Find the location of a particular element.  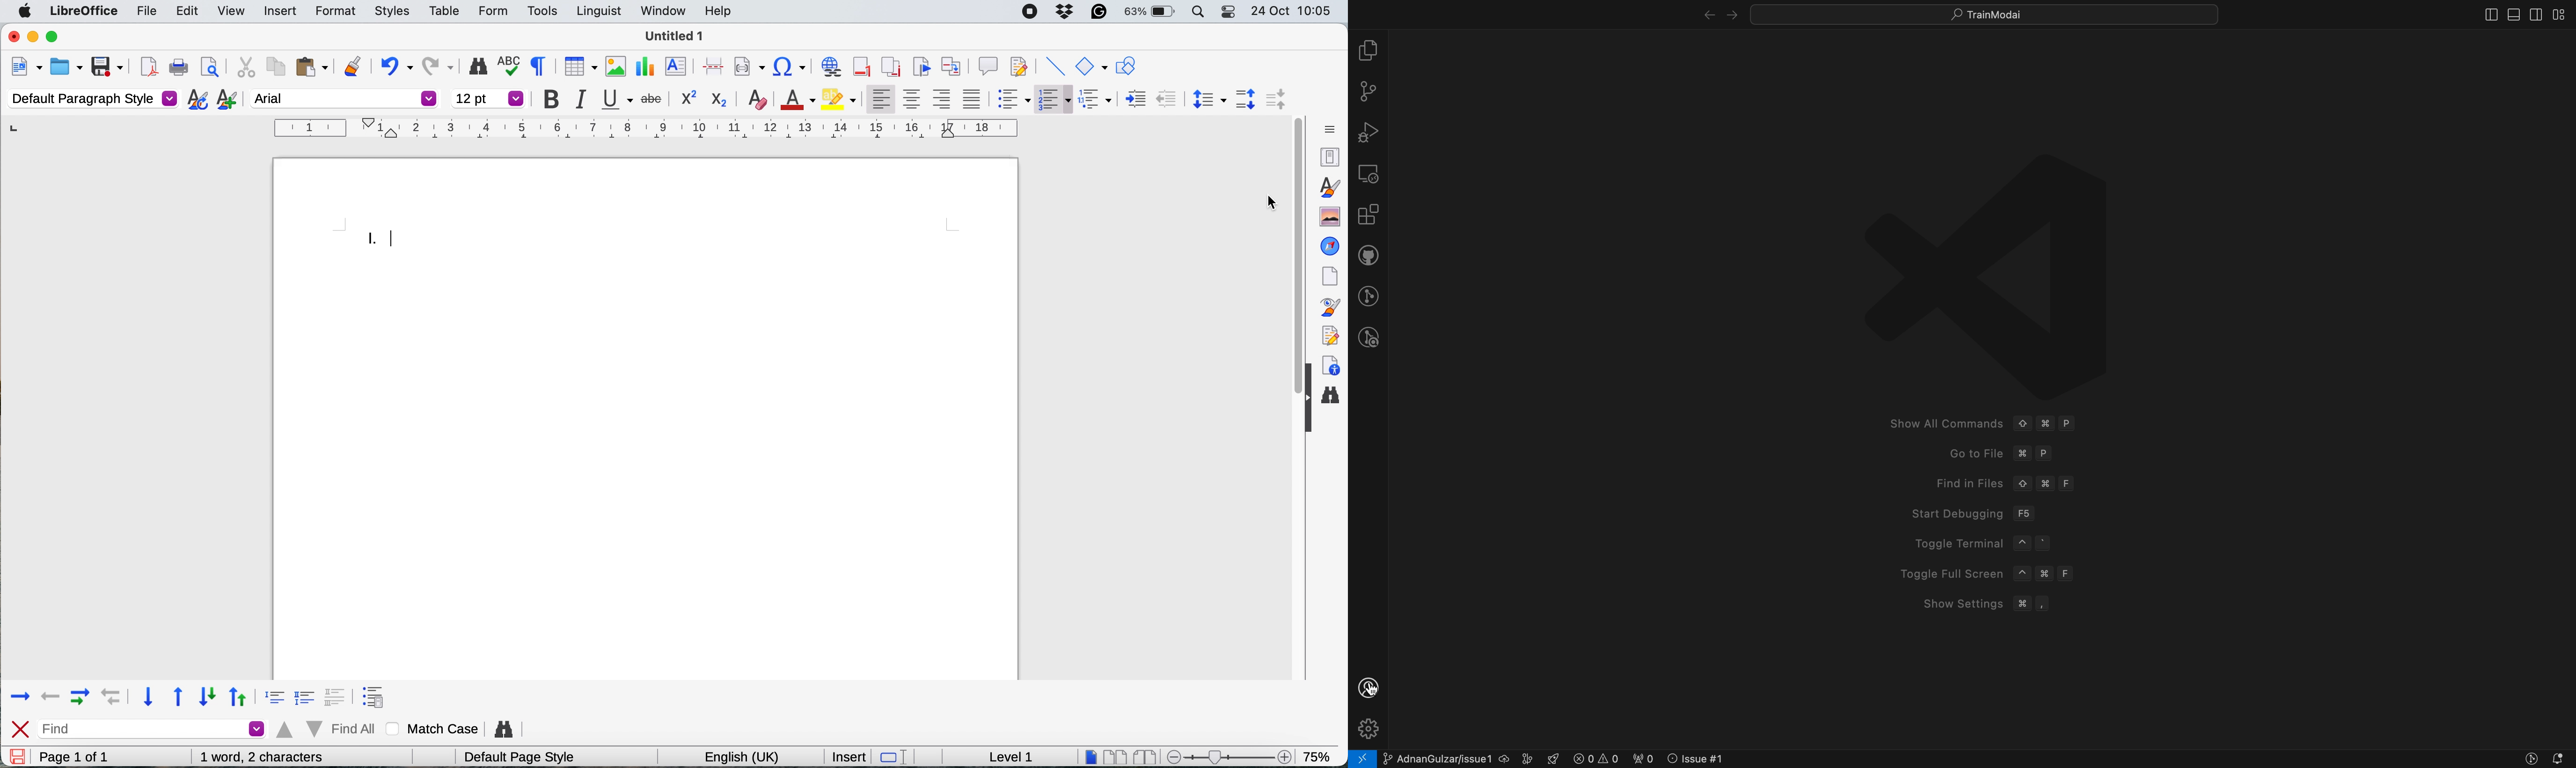

formt is located at coordinates (333, 12).